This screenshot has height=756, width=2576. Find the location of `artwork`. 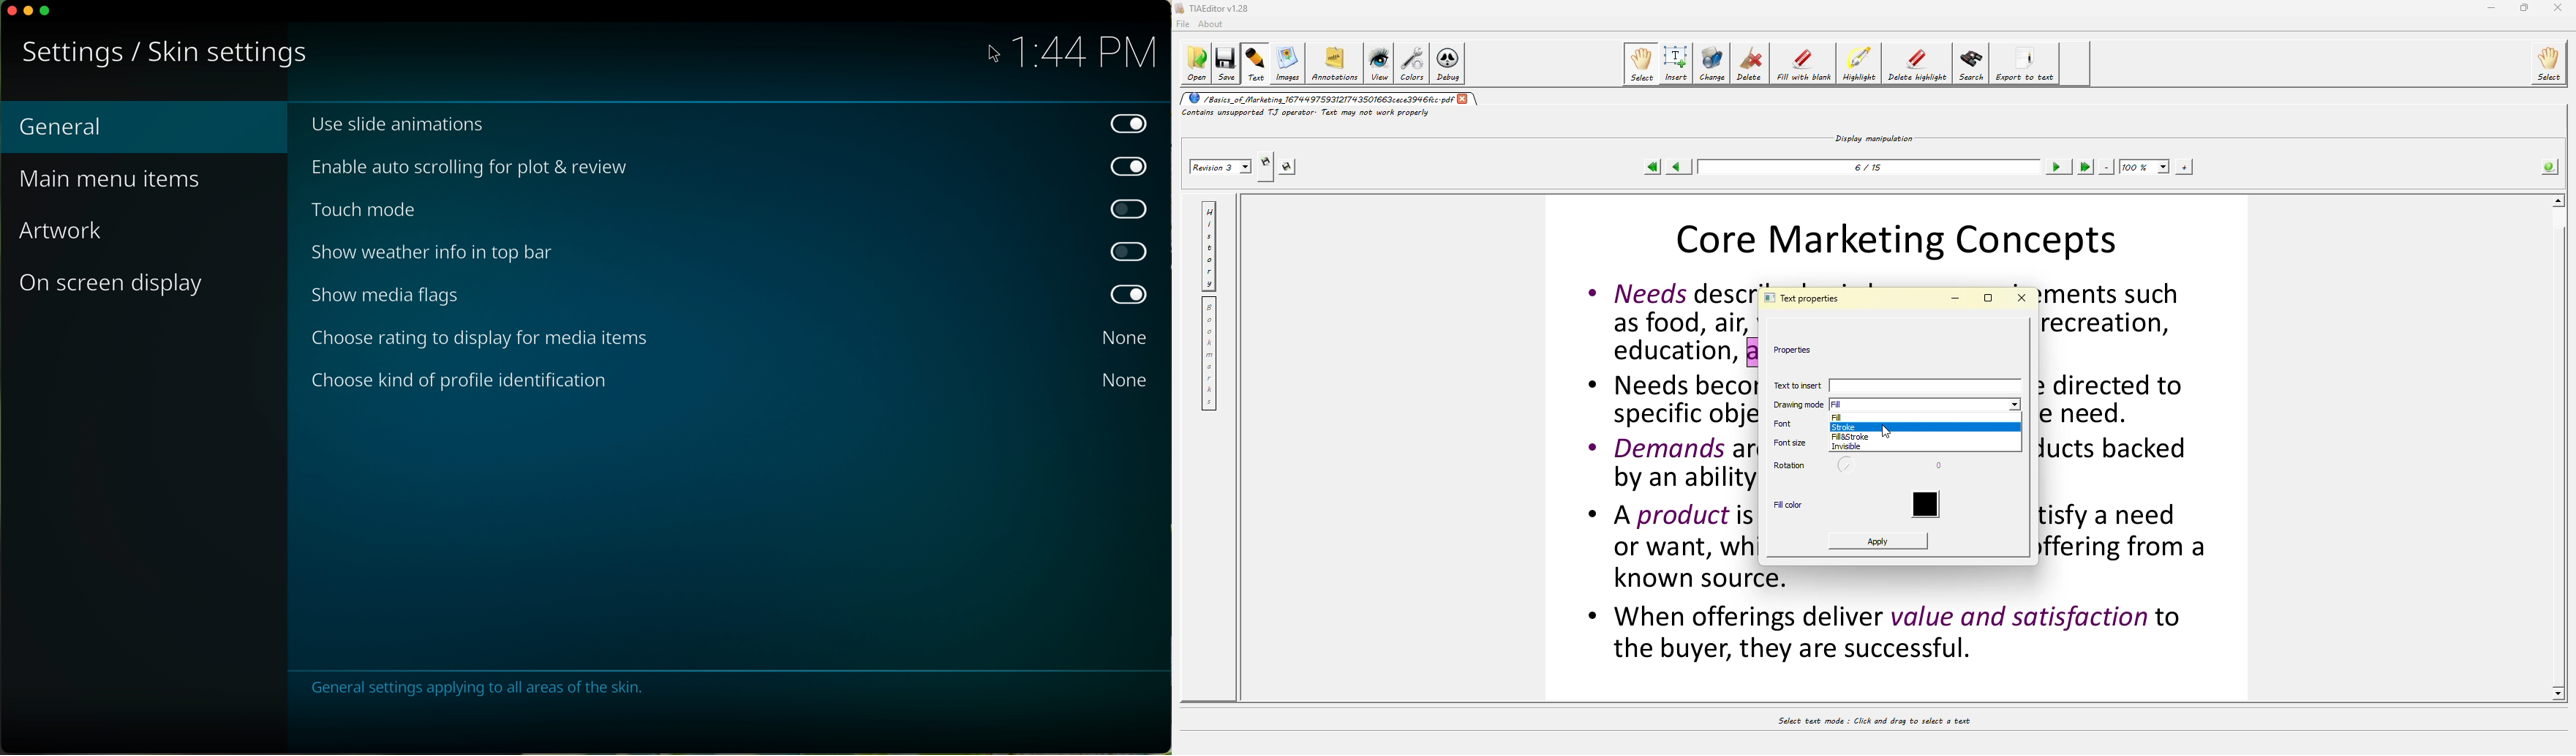

artwork is located at coordinates (64, 233).